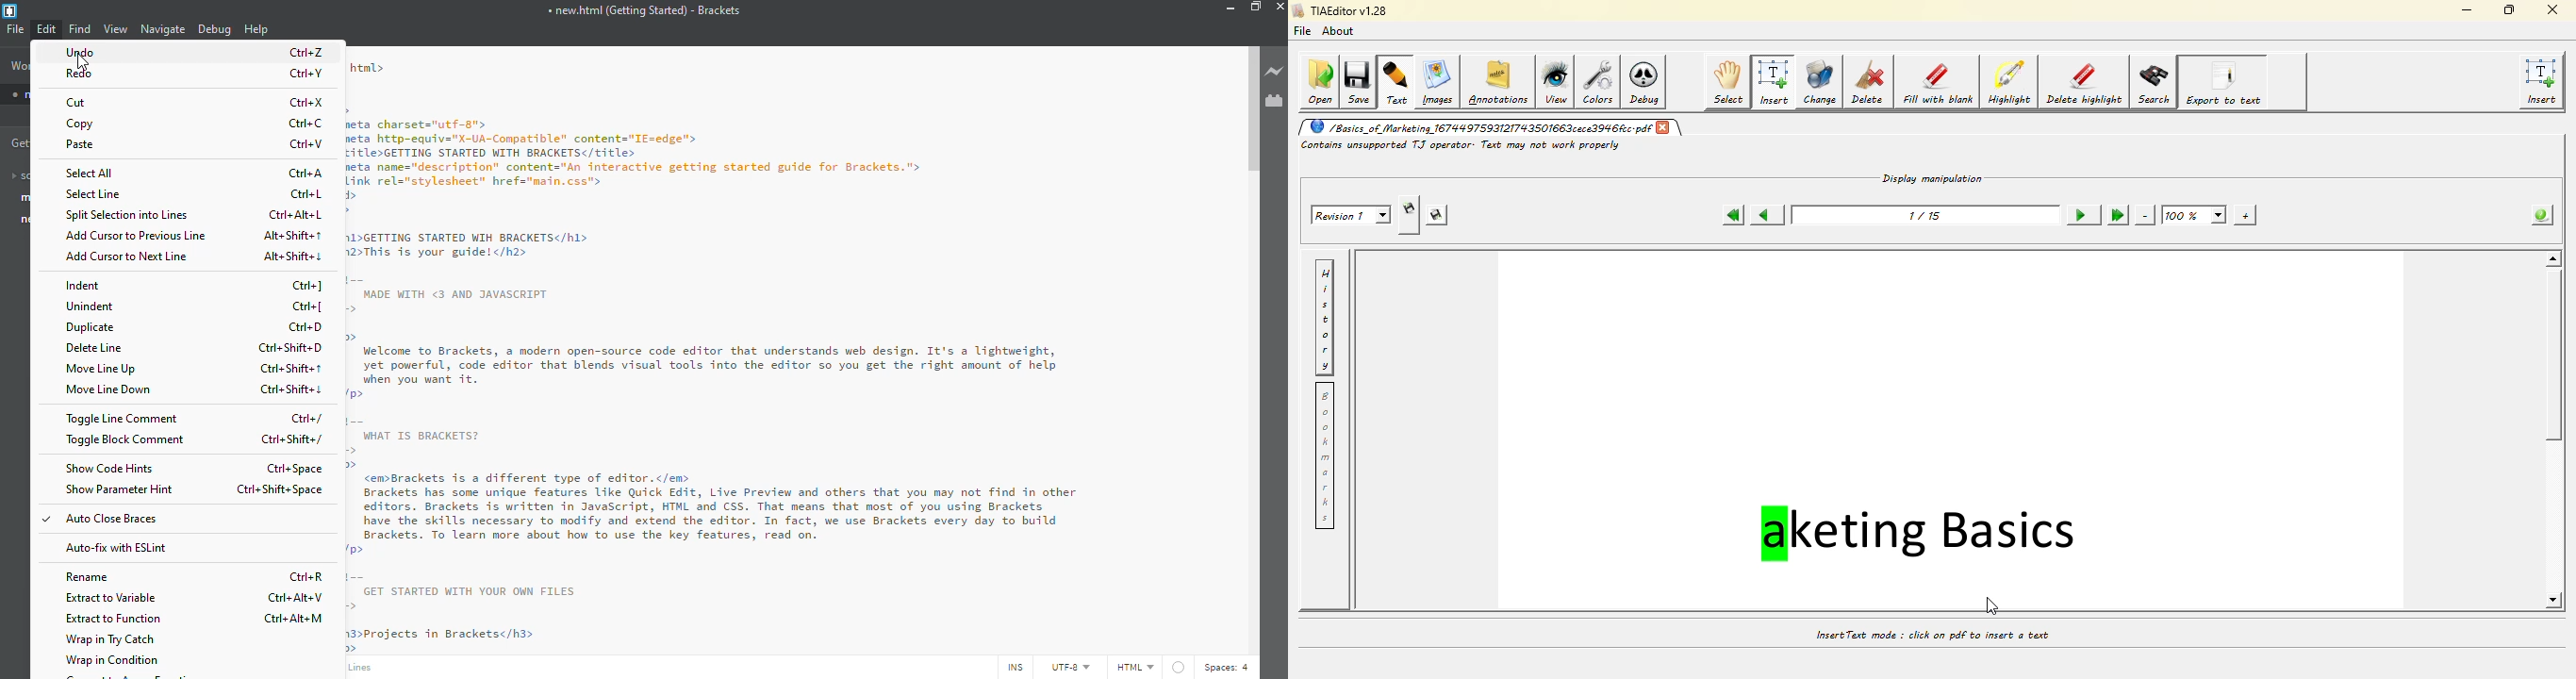 Image resolution: width=2576 pixels, height=700 pixels. I want to click on extract to function, so click(118, 619).